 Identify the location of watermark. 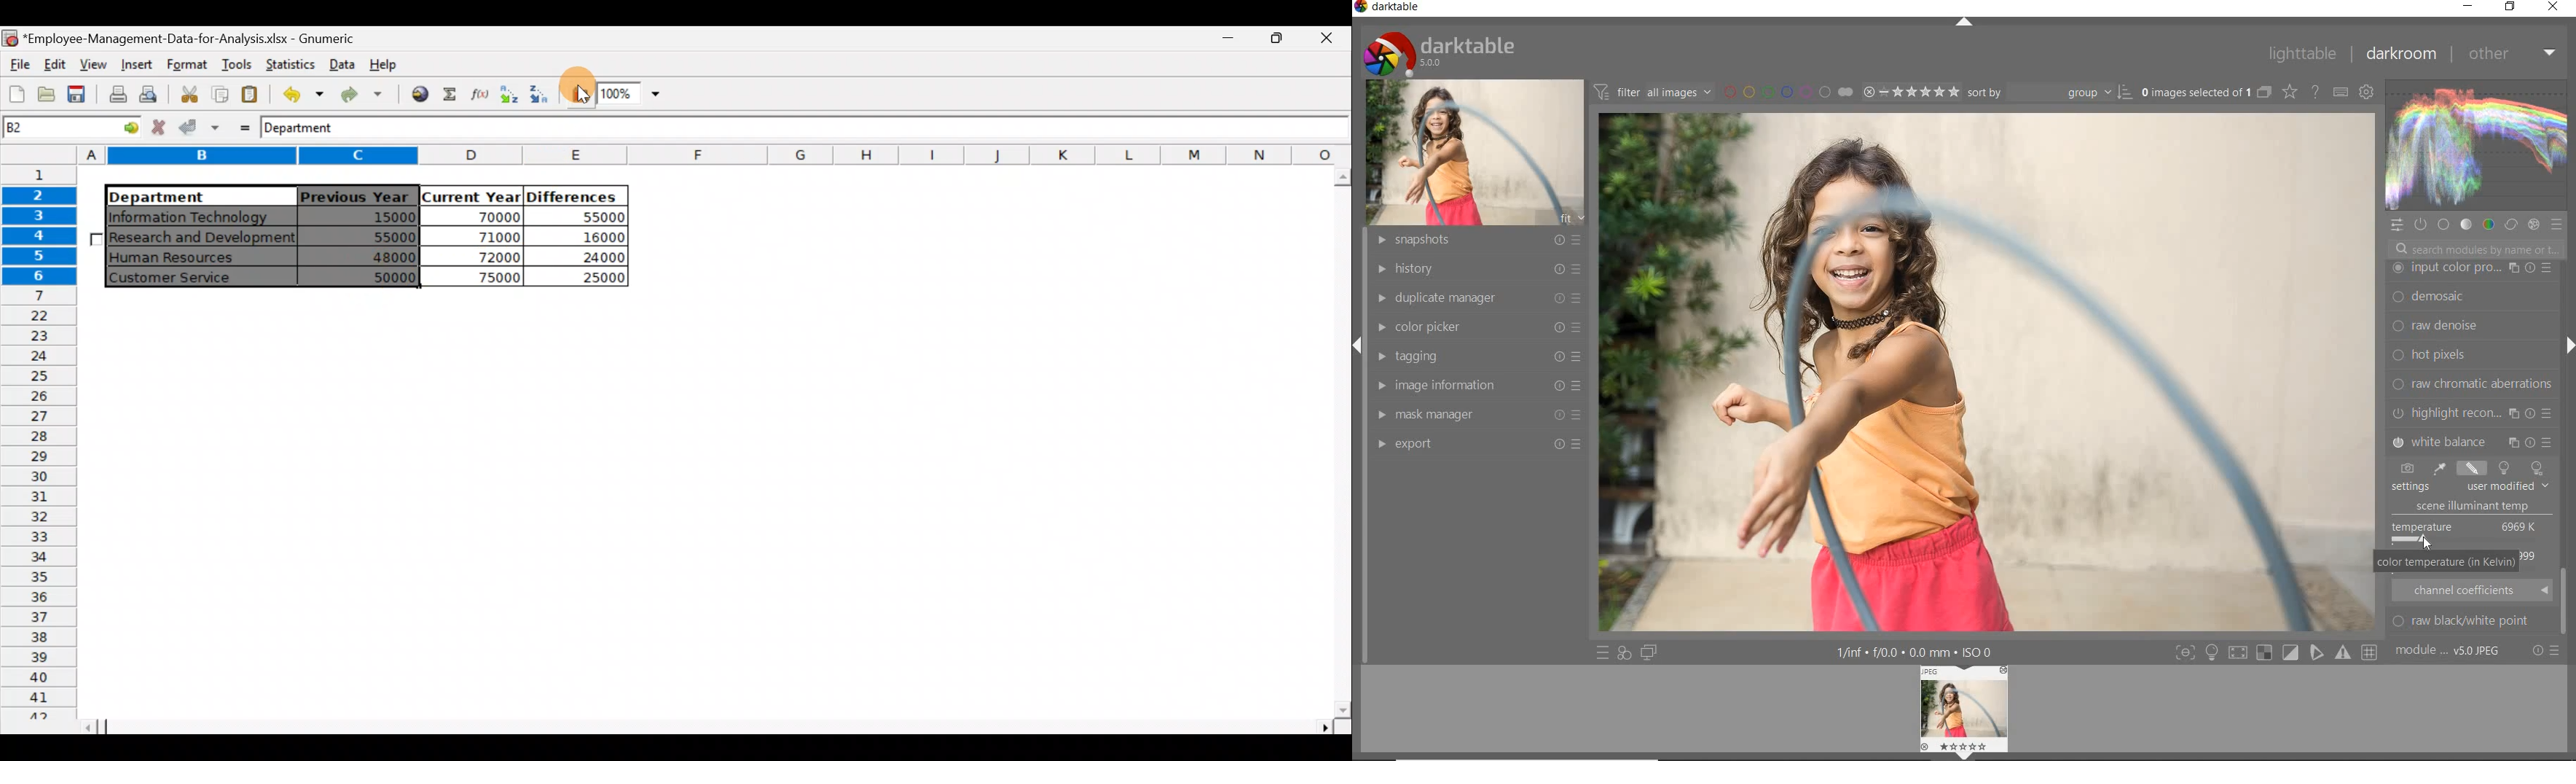
(2471, 268).